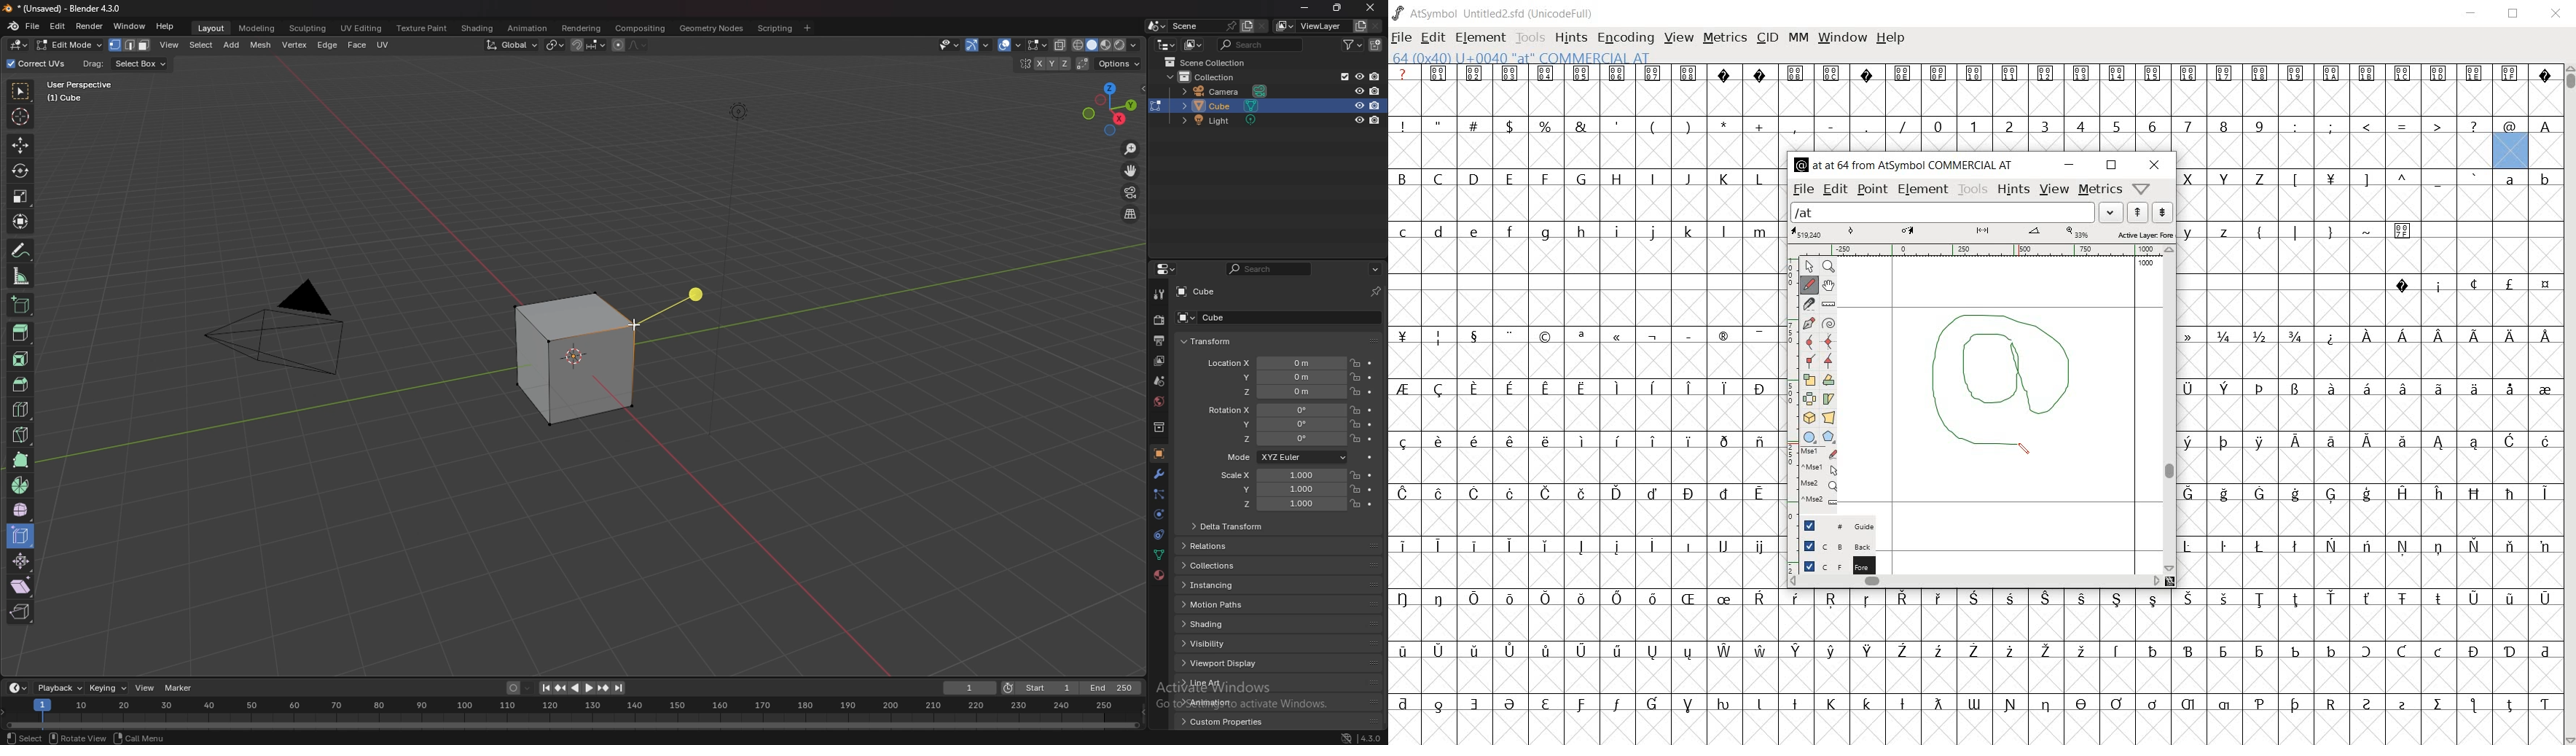 This screenshot has width=2576, height=756. Describe the element at coordinates (1228, 527) in the screenshot. I see `delta transform` at that location.